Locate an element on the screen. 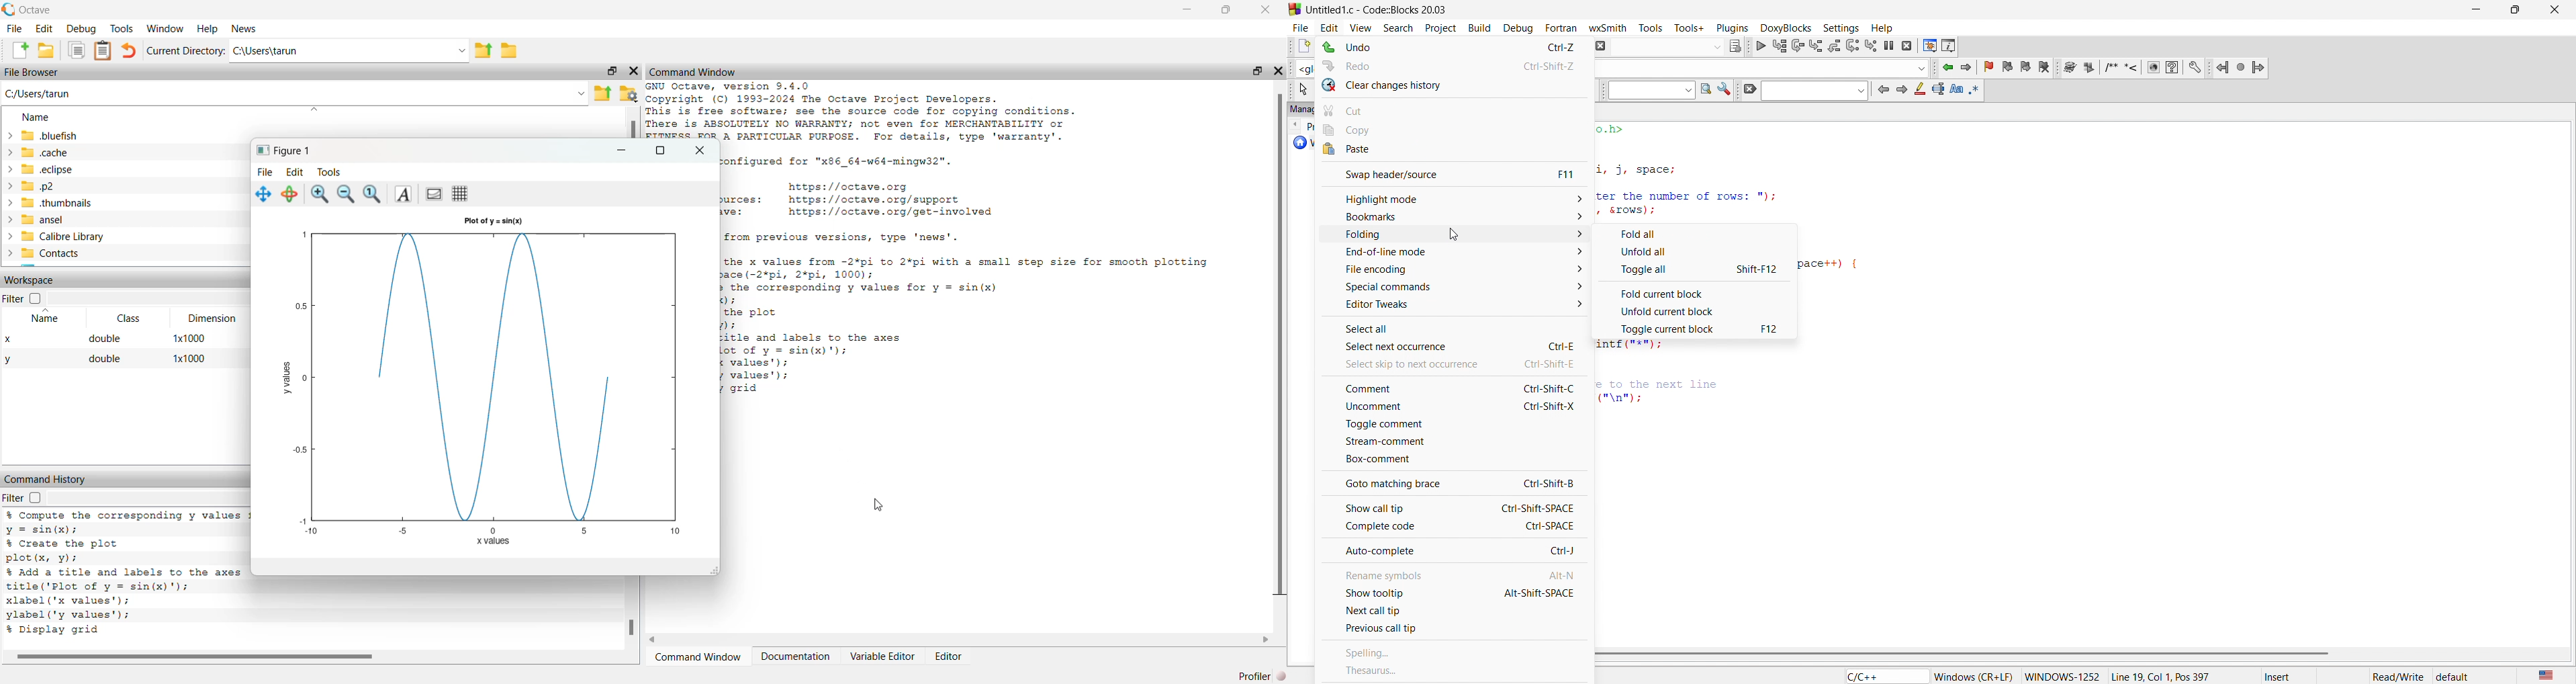 Image resolution: width=2576 pixels, height=700 pixels. select next occurence is located at coordinates (1453, 346).